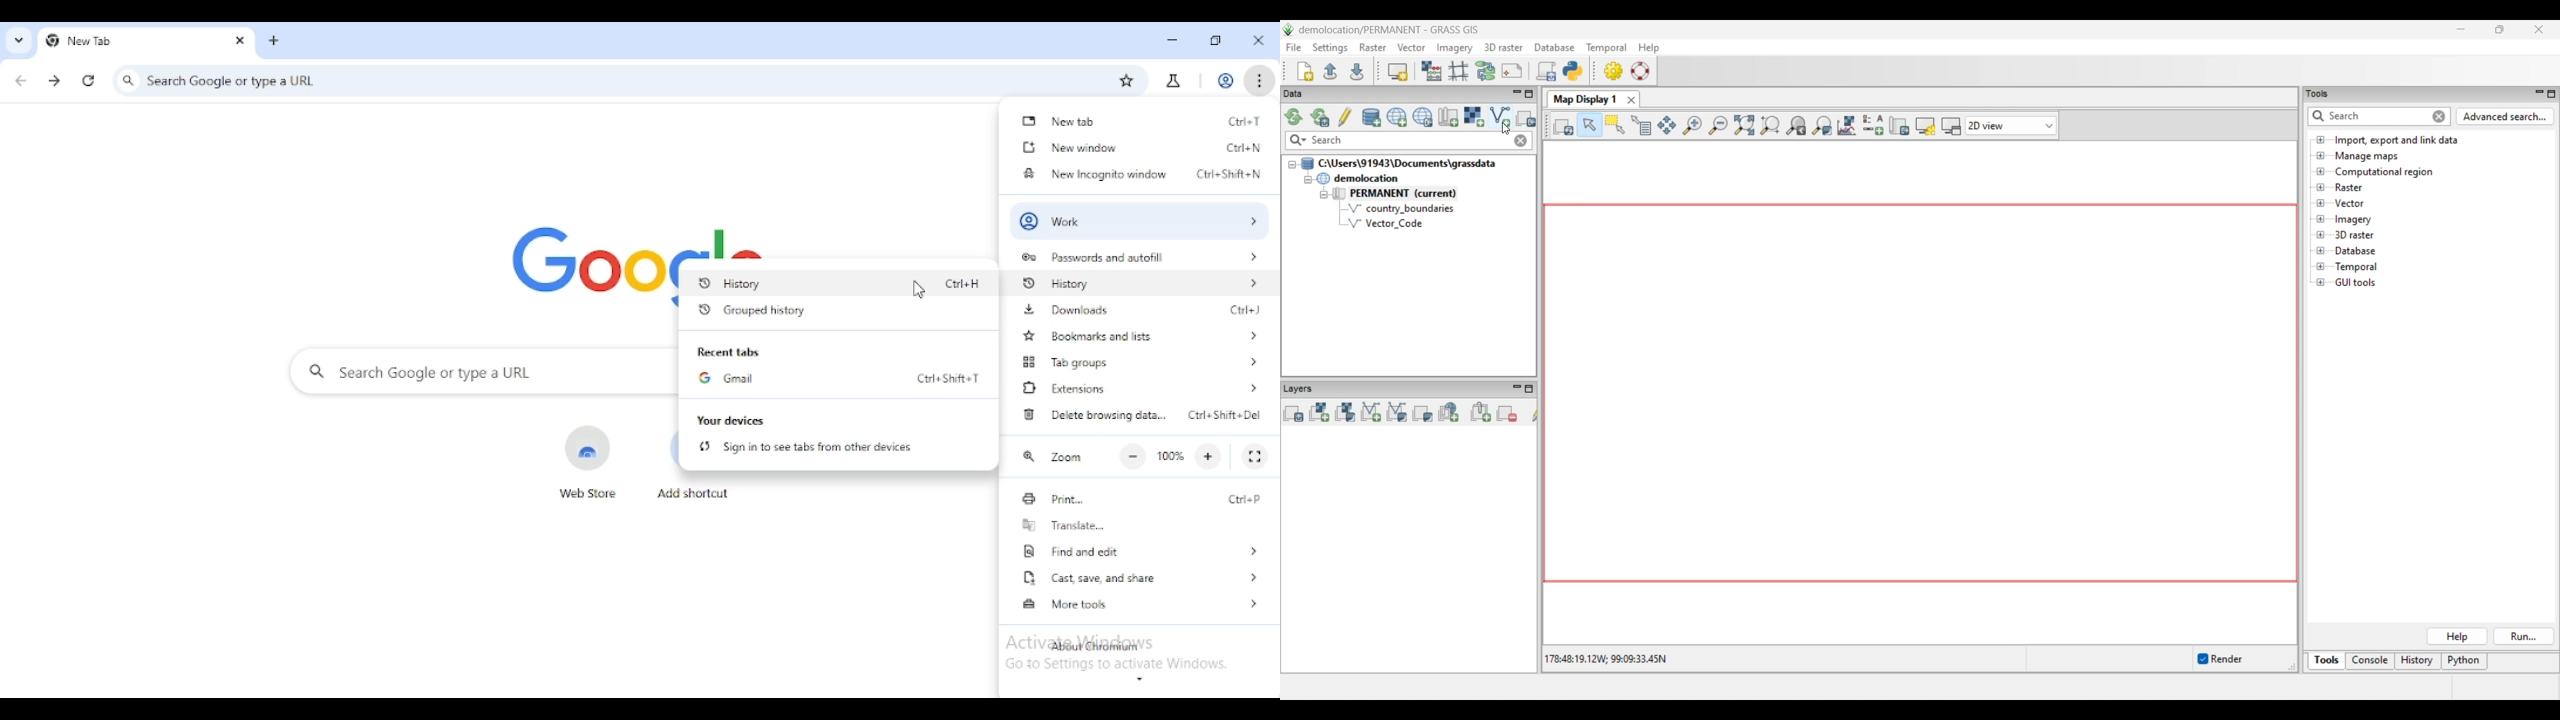 The height and width of the screenshot is (728, 2576). Describe the element at coordinates (1228, 174) in the screenshot. I see `shortcut for new incognito window` at that location.